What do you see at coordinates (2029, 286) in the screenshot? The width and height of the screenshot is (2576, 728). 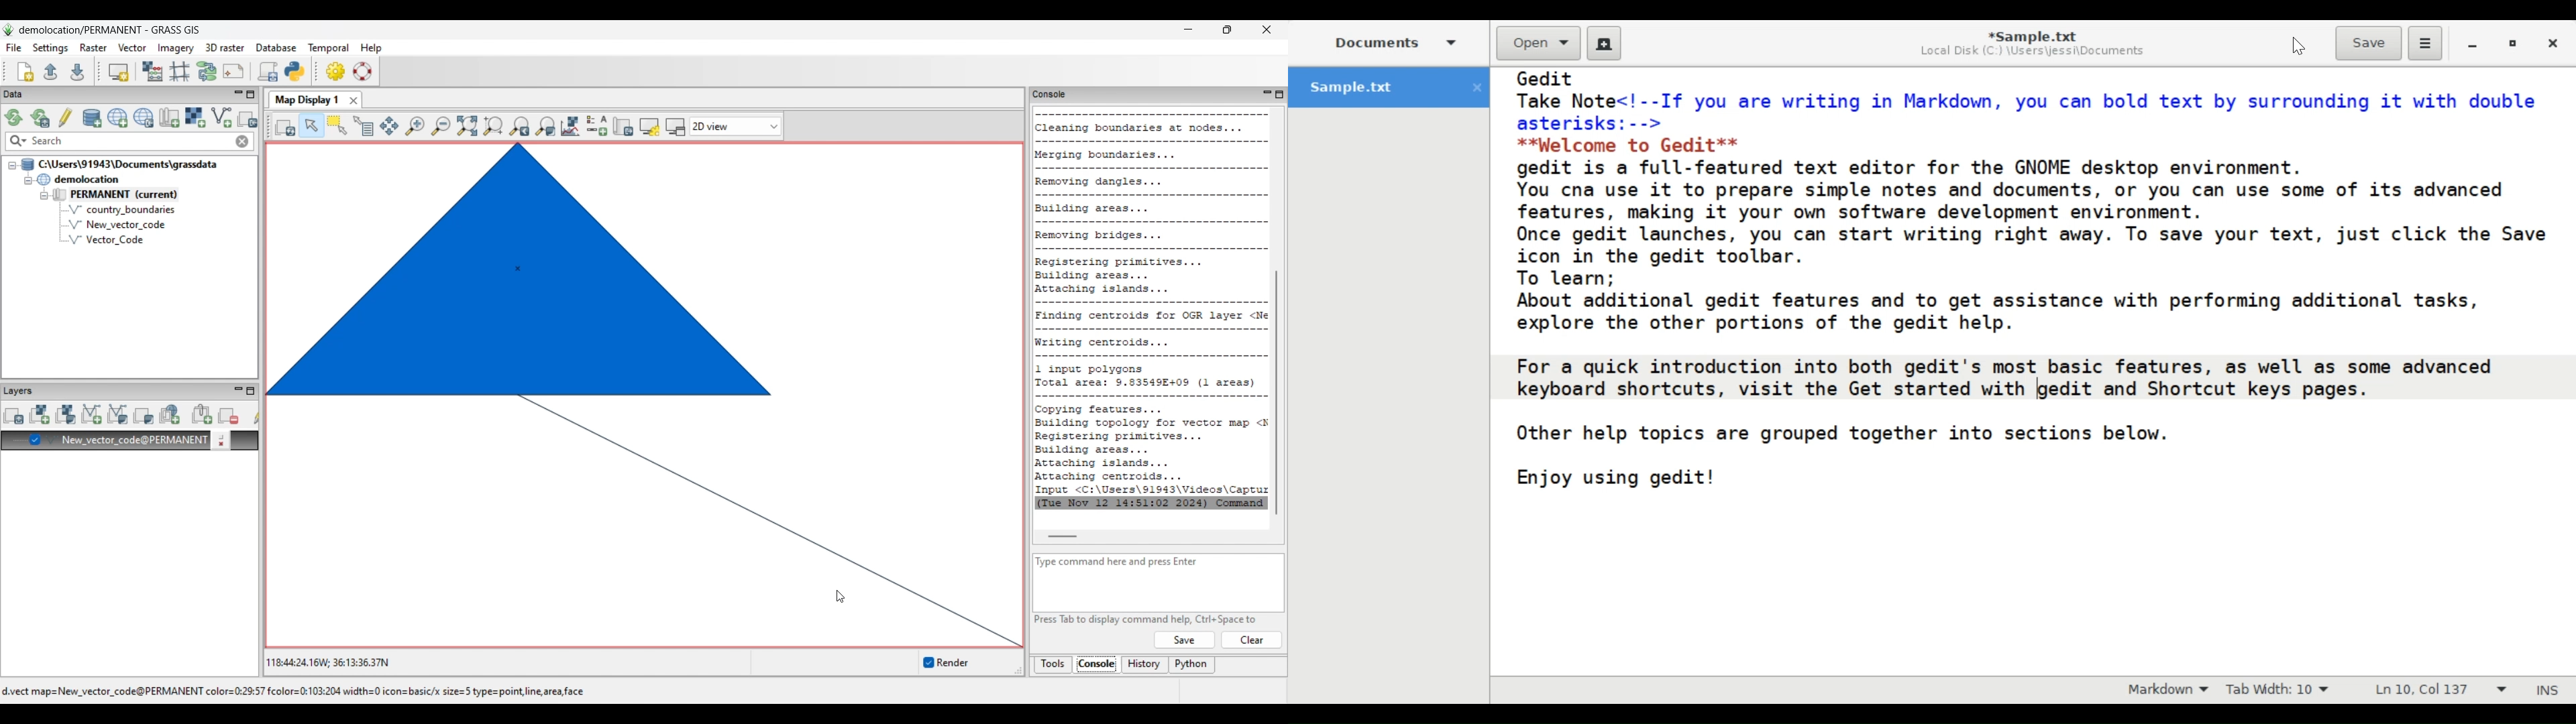 I see `Gedit

Take Note<!--If you are writing in Markdown, you can bold text by surrounding it with double
asterisks: -->

**Welcome to Gedit**

gedit is a full-featured text editor for the GNOME desktop environment.

You cna use it to prepare simple notes and documents, or you can use some of its advanced
features, making it your own software development environment.

Once gedit launches, you can start writing right away. To save your text, just click the Save
icon in the gedit toolbar.

To learn;

About additional gedit features and to get assistance with performing additional tasks,
explore the other portions of the gedit help.

For a quick introduction into both gedit's most basic features, as well as some advanced
keyboard shortcuts, visit the Get started with [gedit and Shortcut keys pages.

Other help topics are grouped together into sections below.

Enjoy using gedit!` at bounding box center [2029, 286].